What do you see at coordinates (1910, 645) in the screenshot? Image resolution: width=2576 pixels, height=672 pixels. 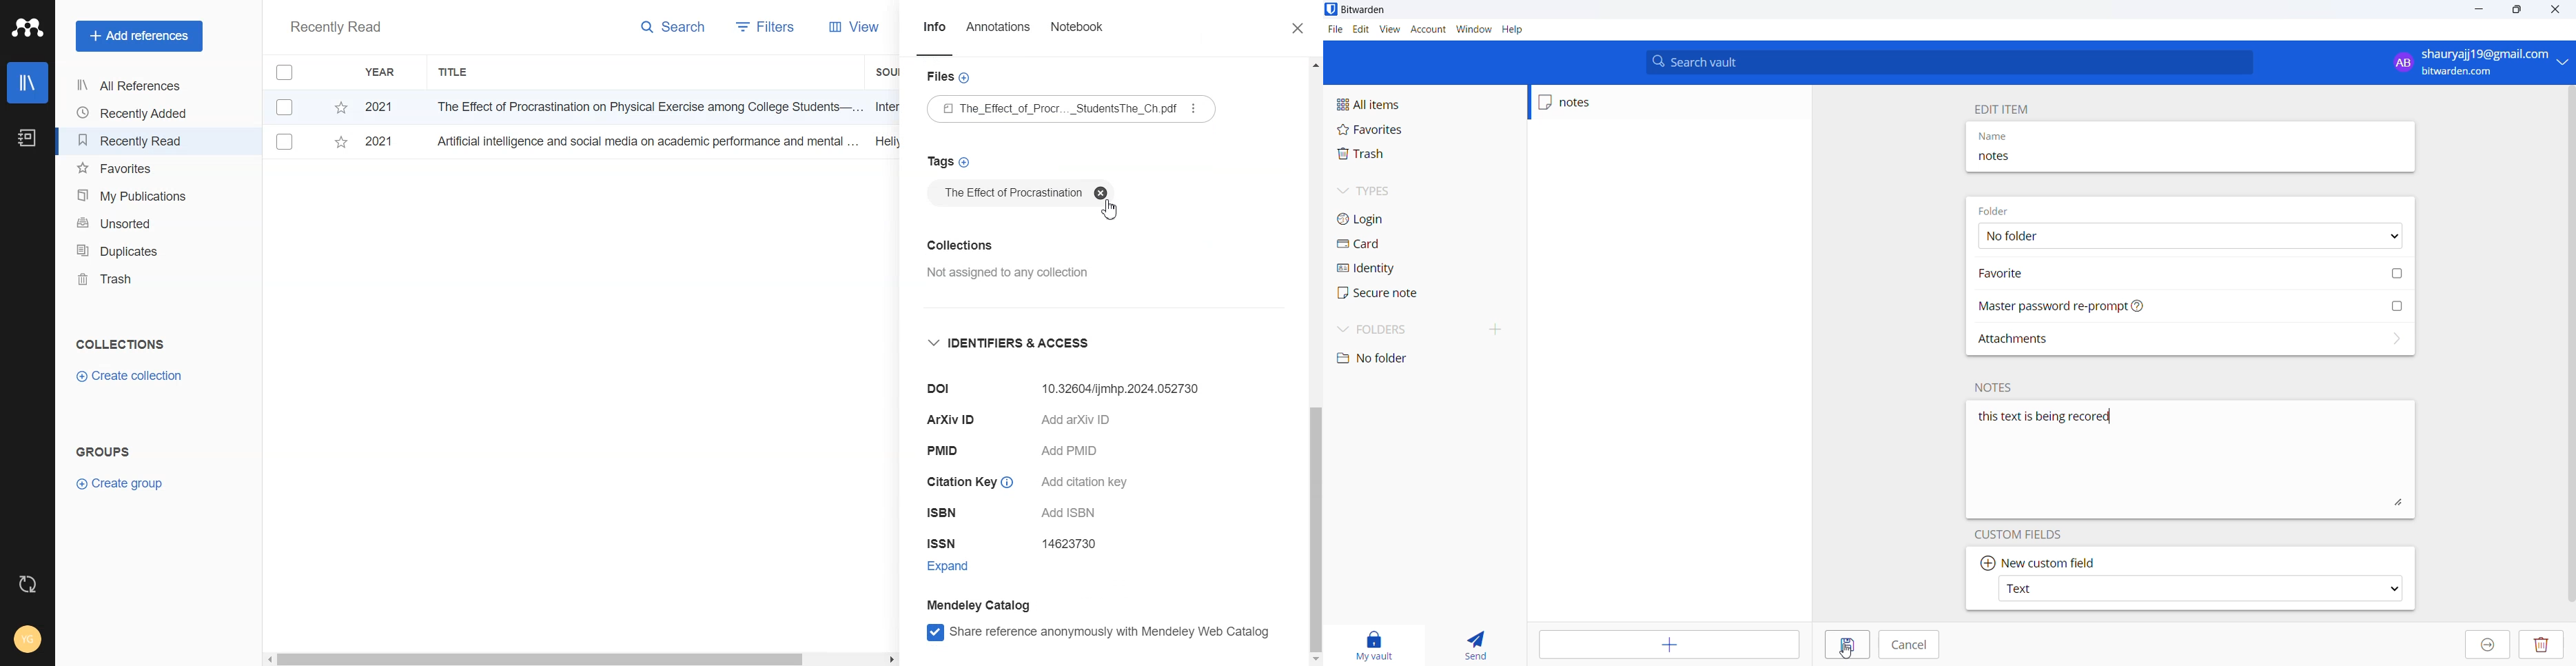 I see `cancel` at bounding box center [1910, 645].